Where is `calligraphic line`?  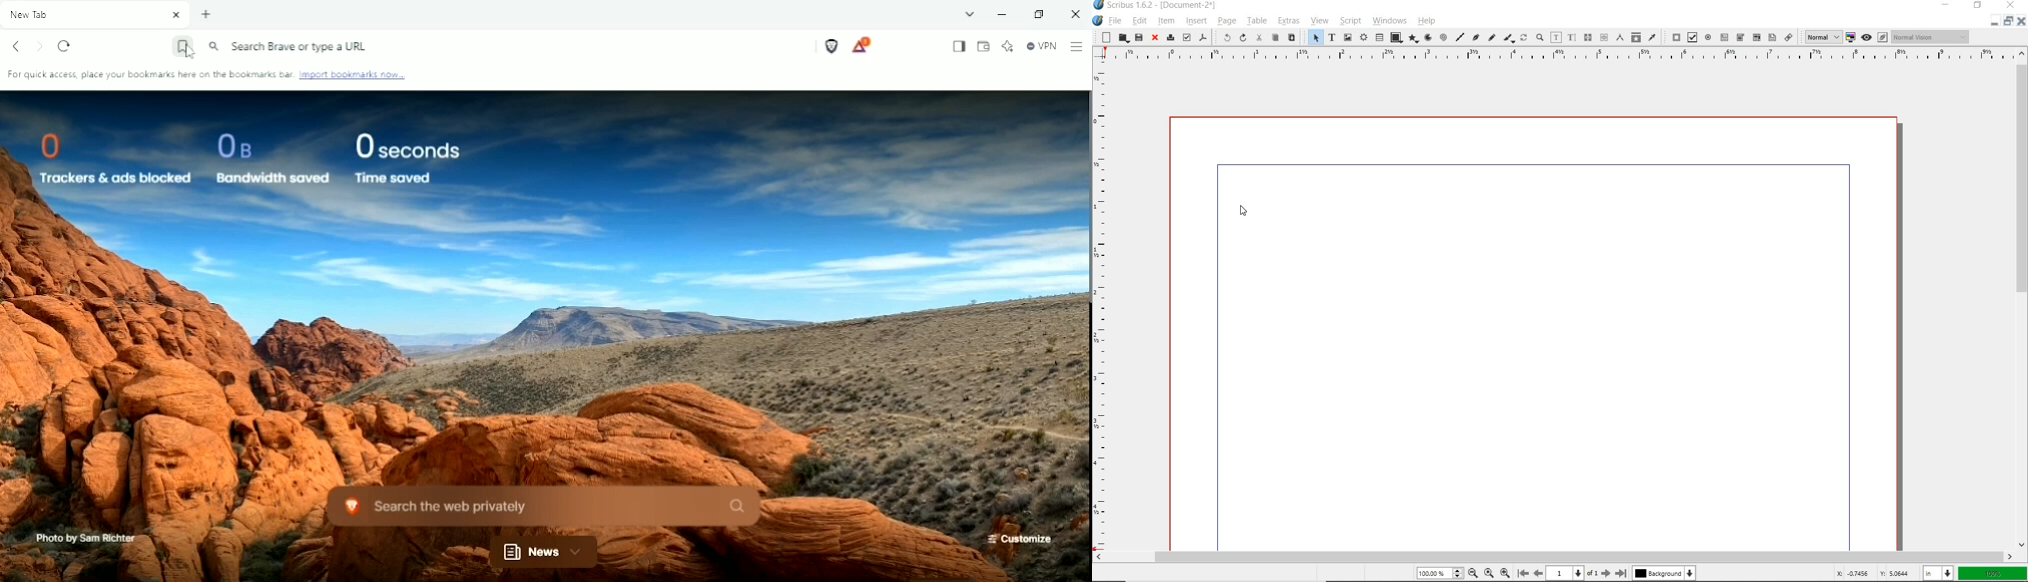
calligraphic line is located at coordinates (1510, 38).